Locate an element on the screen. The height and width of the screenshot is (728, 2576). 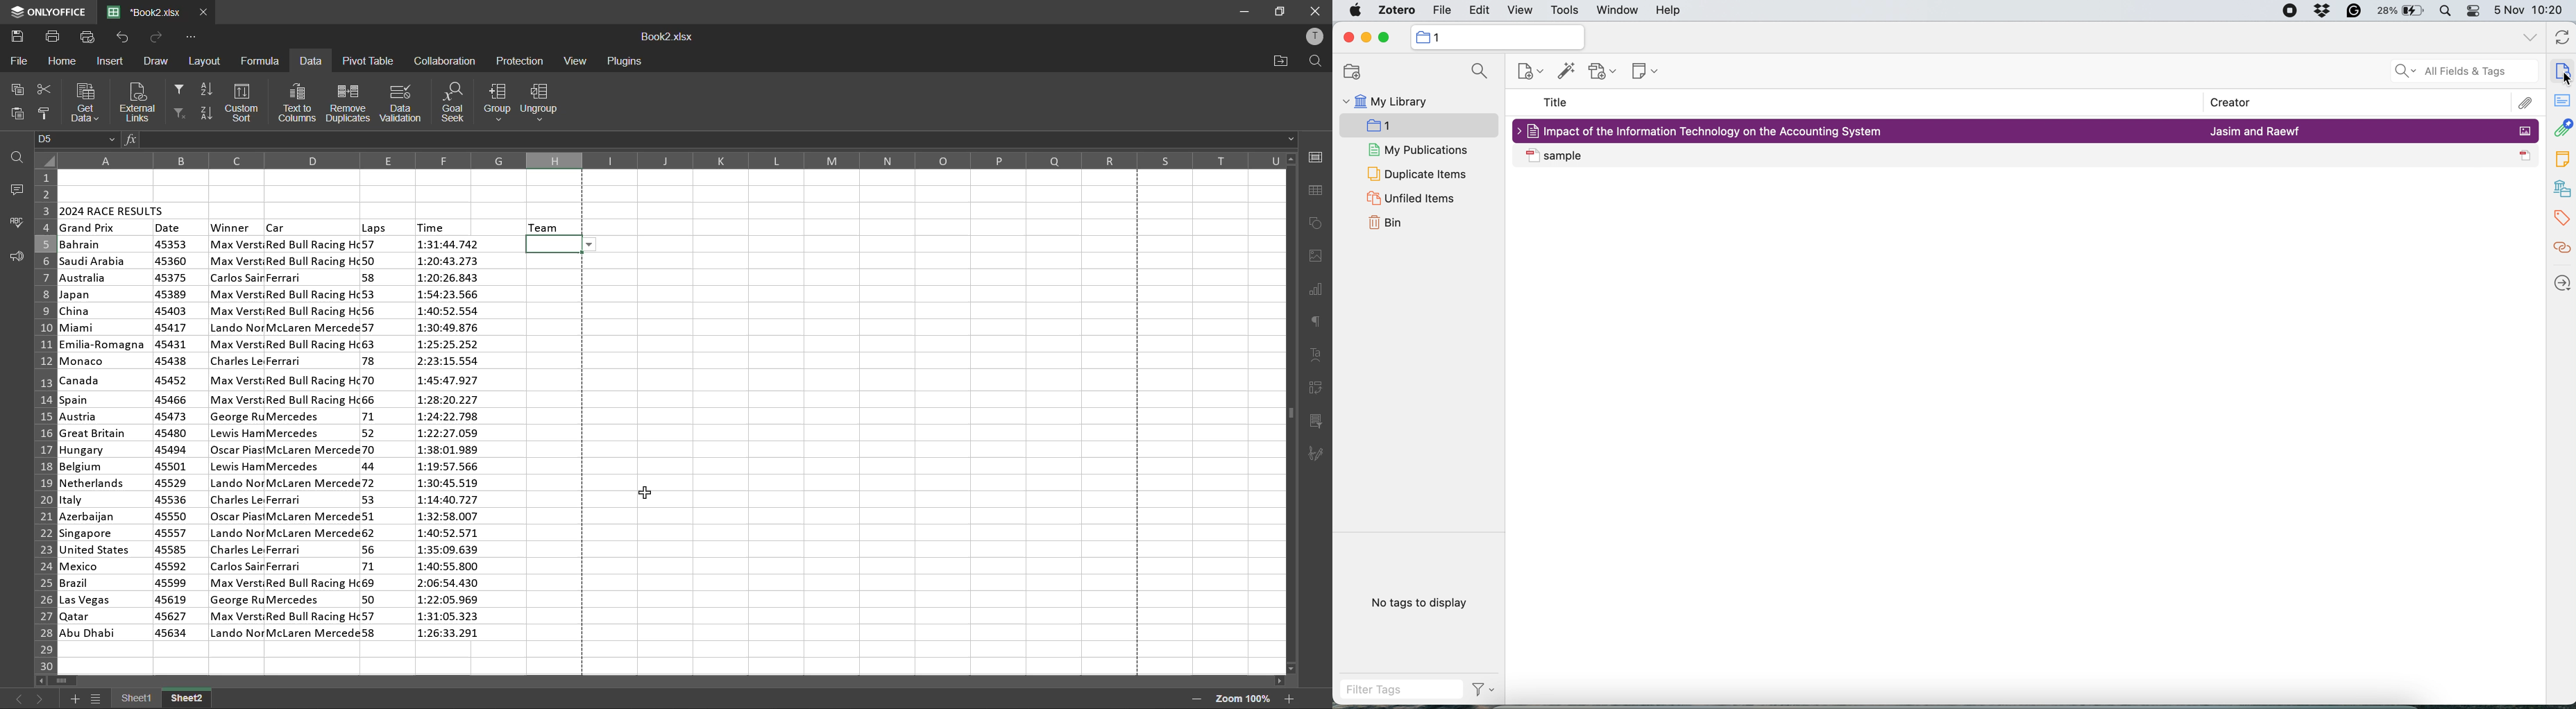
new collection is located at coordinates (1352, 70).